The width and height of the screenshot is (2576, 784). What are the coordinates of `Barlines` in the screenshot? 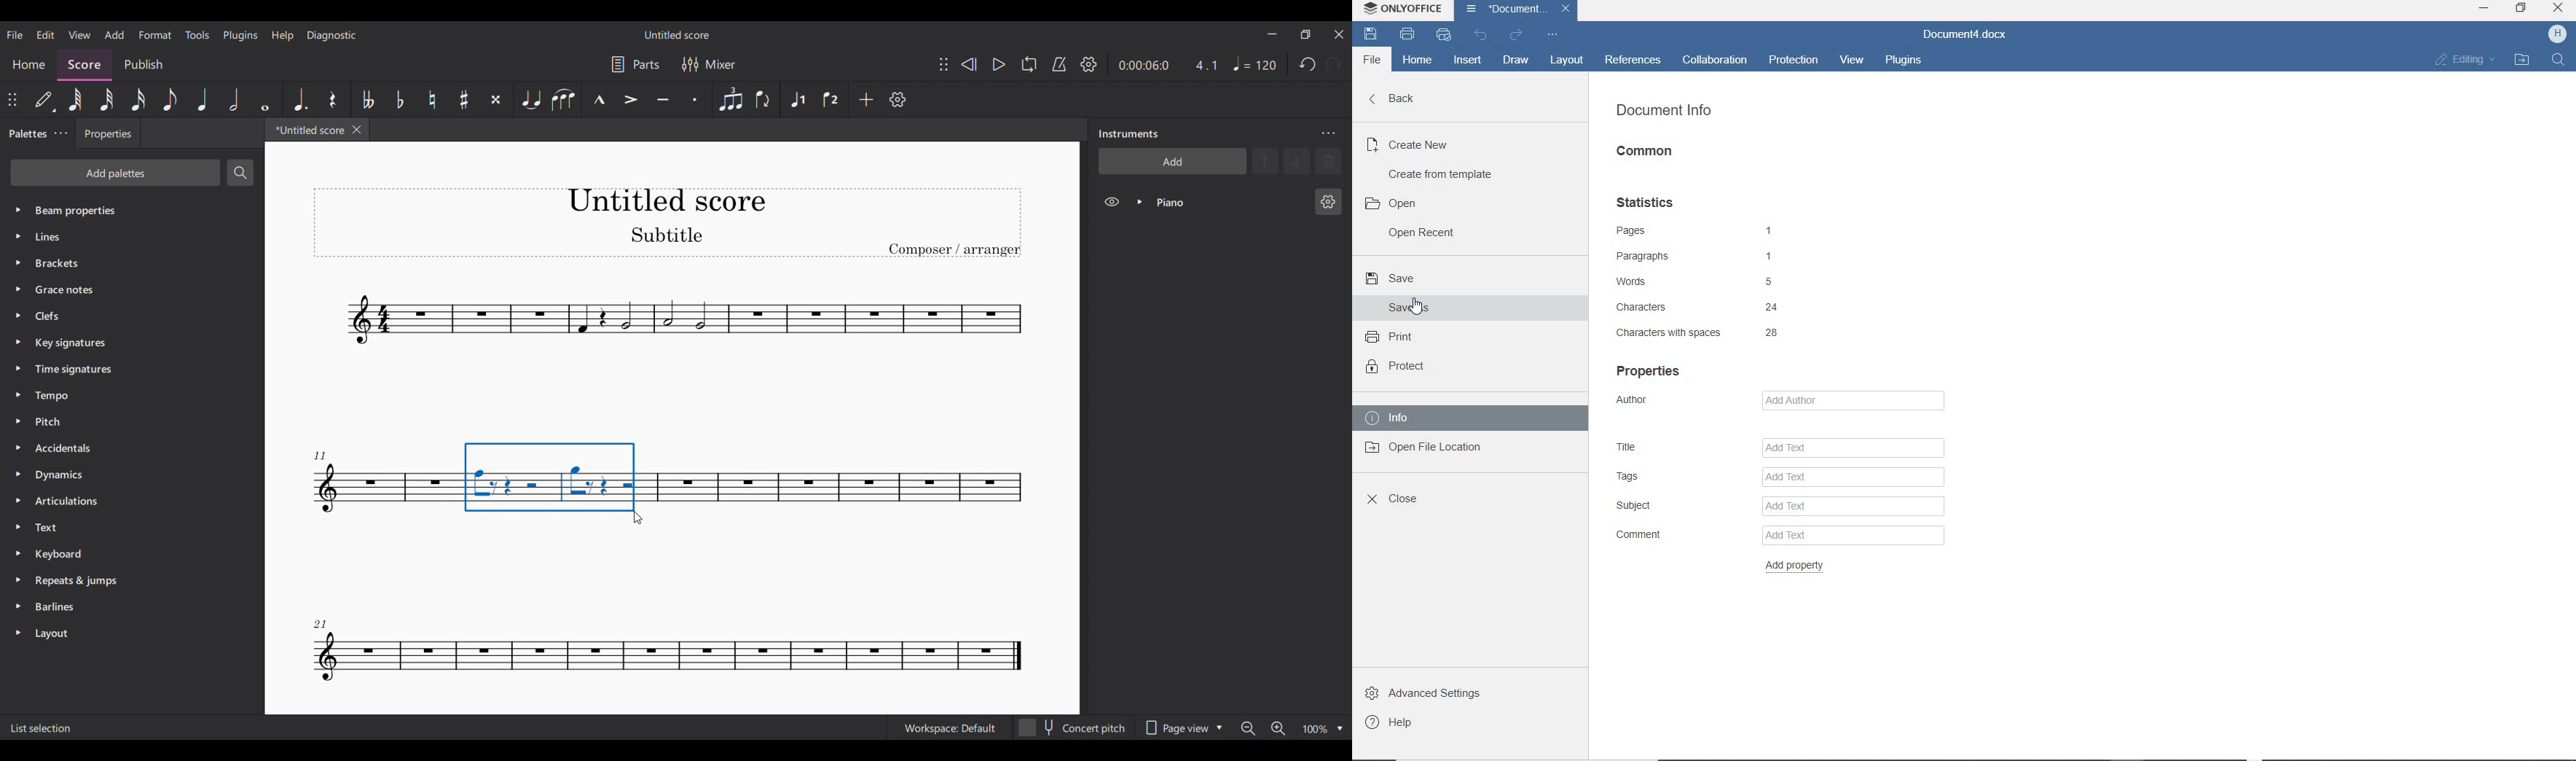 It's located at (121, 609).